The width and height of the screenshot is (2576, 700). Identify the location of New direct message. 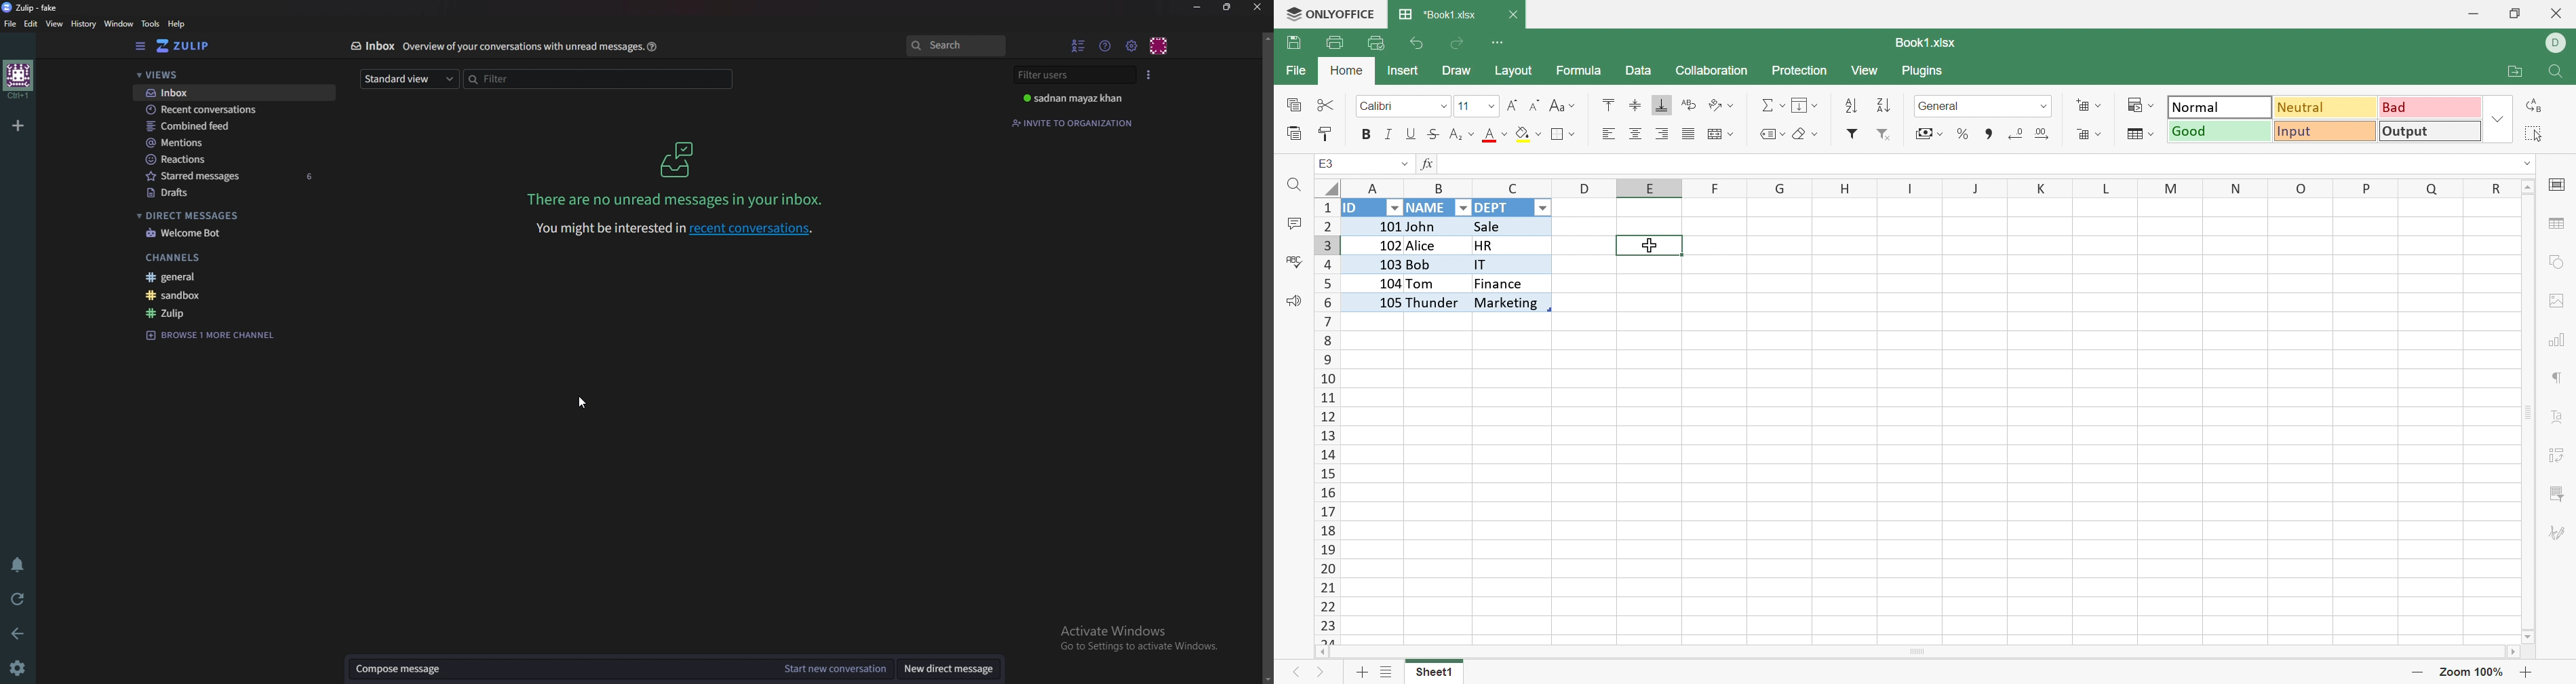
(946, 668).